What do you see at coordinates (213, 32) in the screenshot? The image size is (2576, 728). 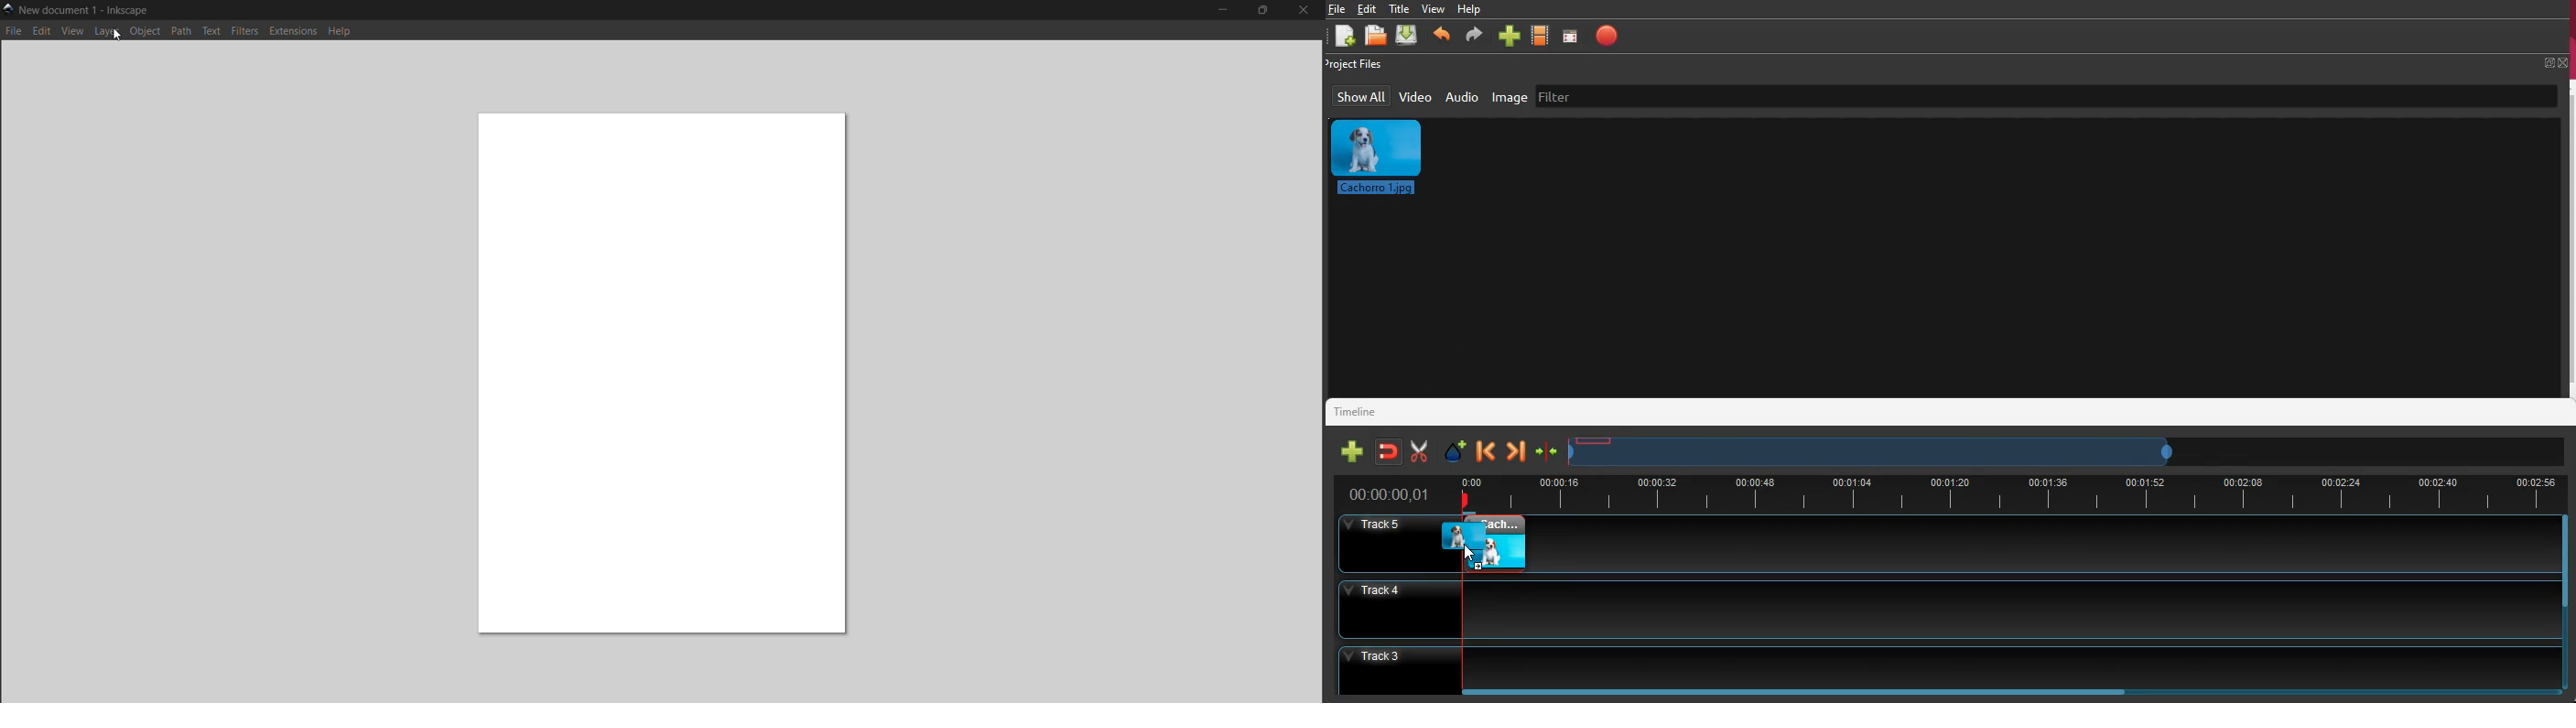 I see `text` at bounding box center [213, 32].